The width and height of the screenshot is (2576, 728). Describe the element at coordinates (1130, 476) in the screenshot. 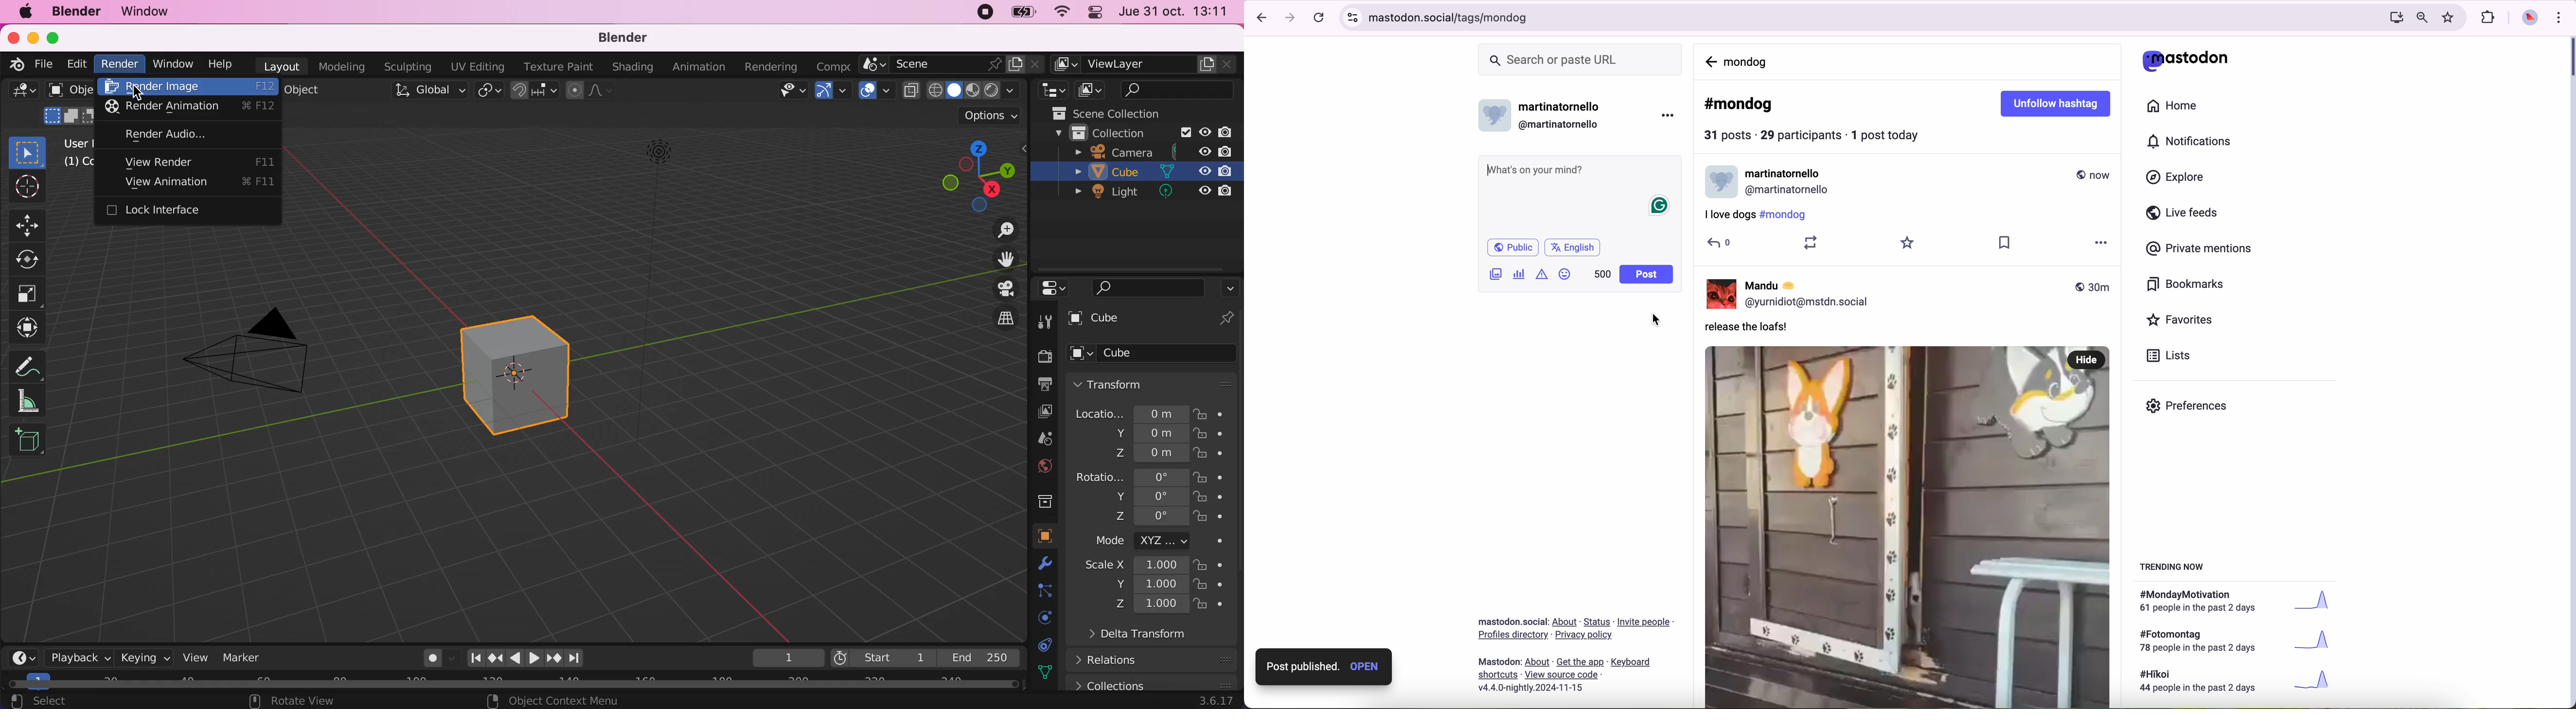

I see `rotation` at that location.